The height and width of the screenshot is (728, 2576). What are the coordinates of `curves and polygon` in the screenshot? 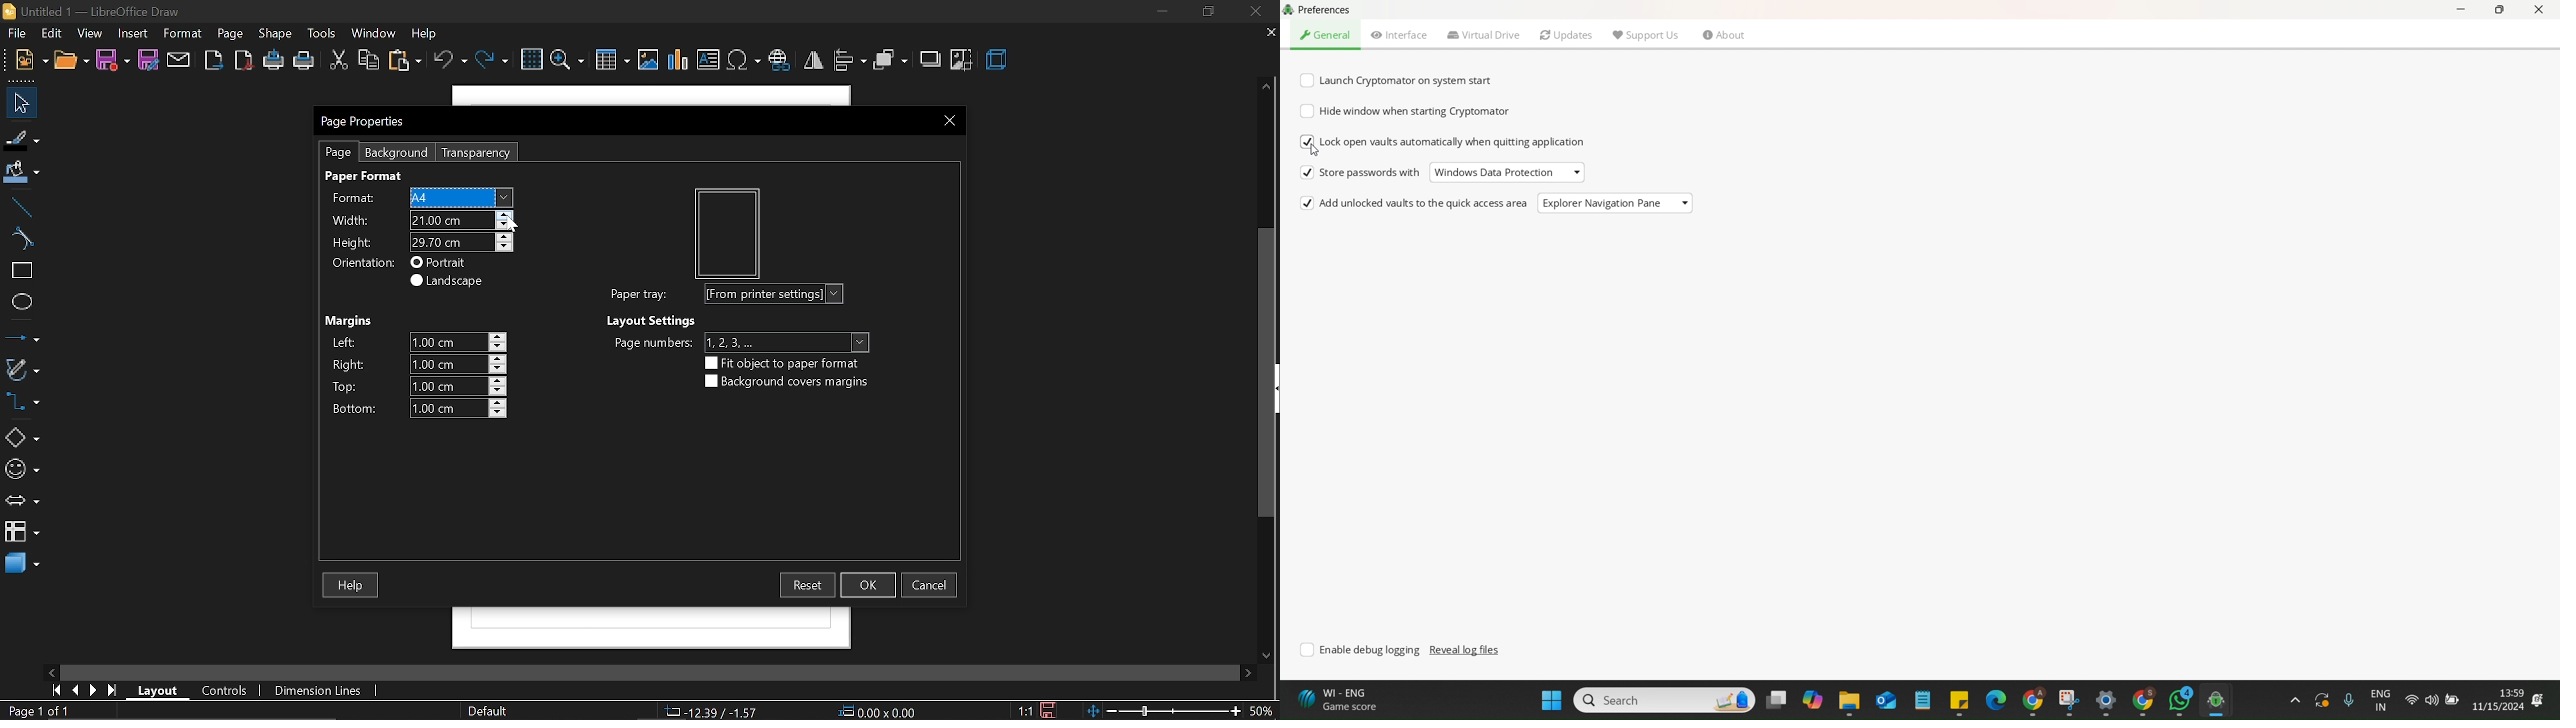 It's located at (23, 369).